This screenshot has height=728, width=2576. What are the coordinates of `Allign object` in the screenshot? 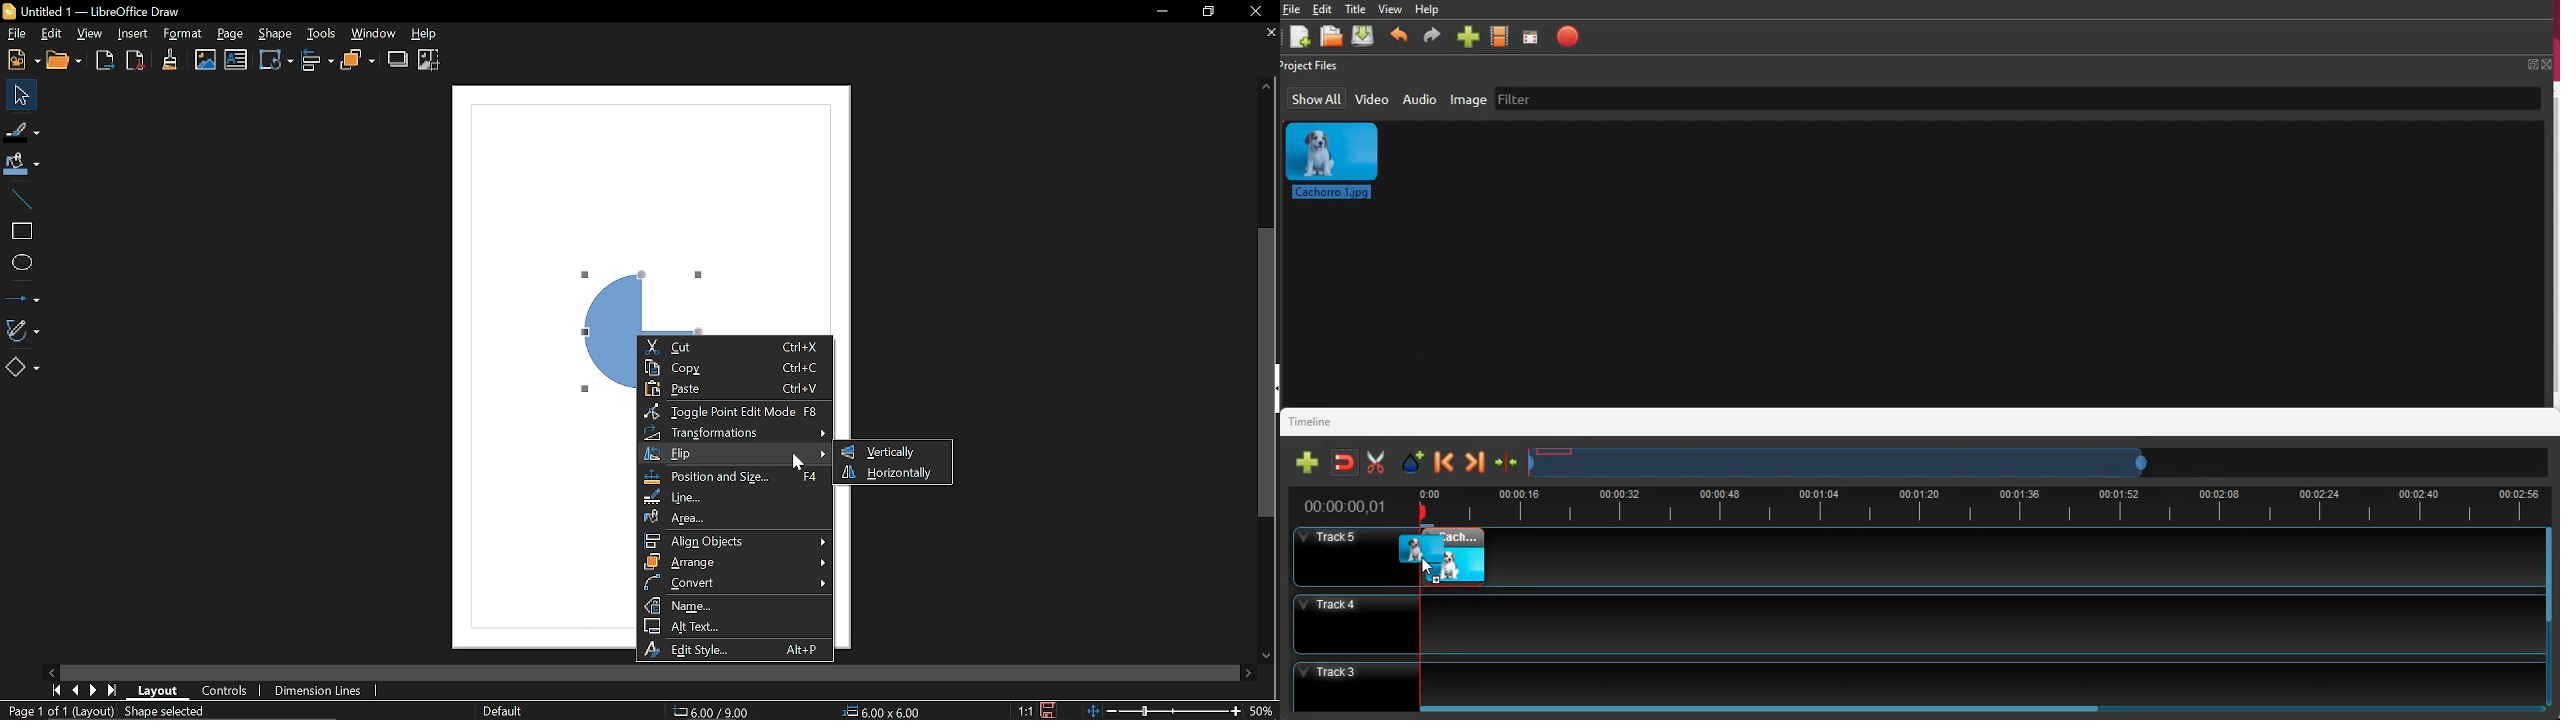 It's located at (736, 541).